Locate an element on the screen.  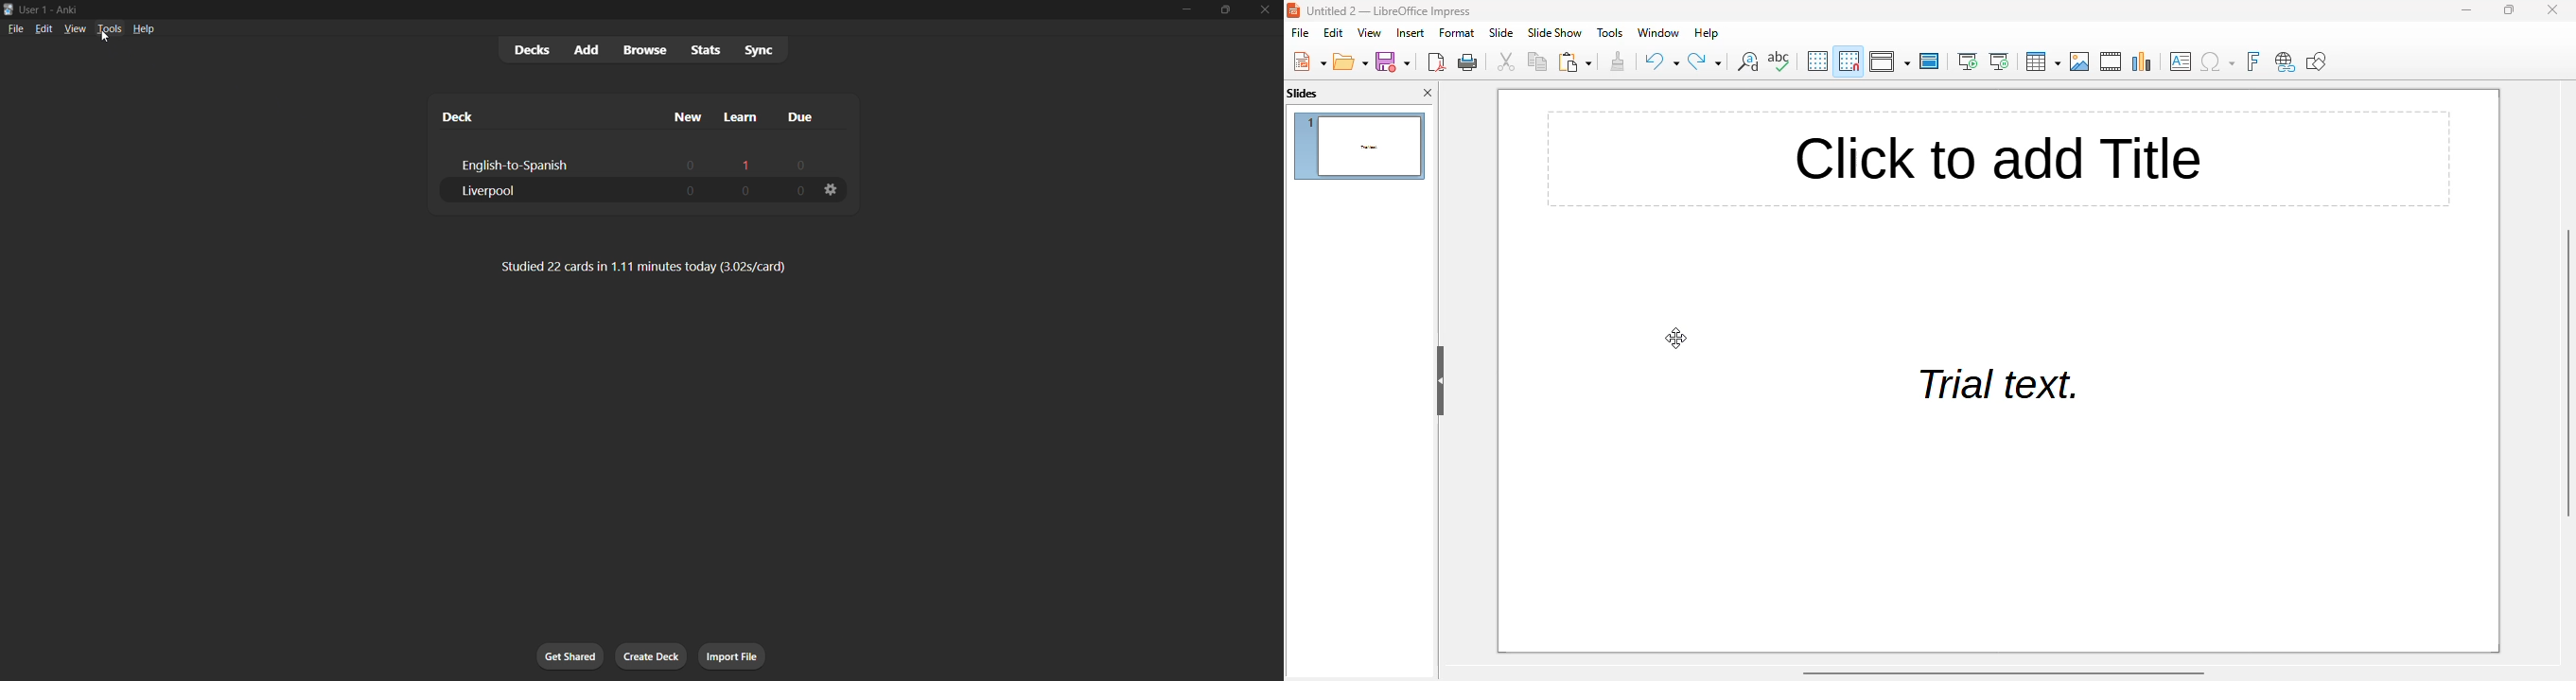
get sharedc is located at coordinates (569, 654).